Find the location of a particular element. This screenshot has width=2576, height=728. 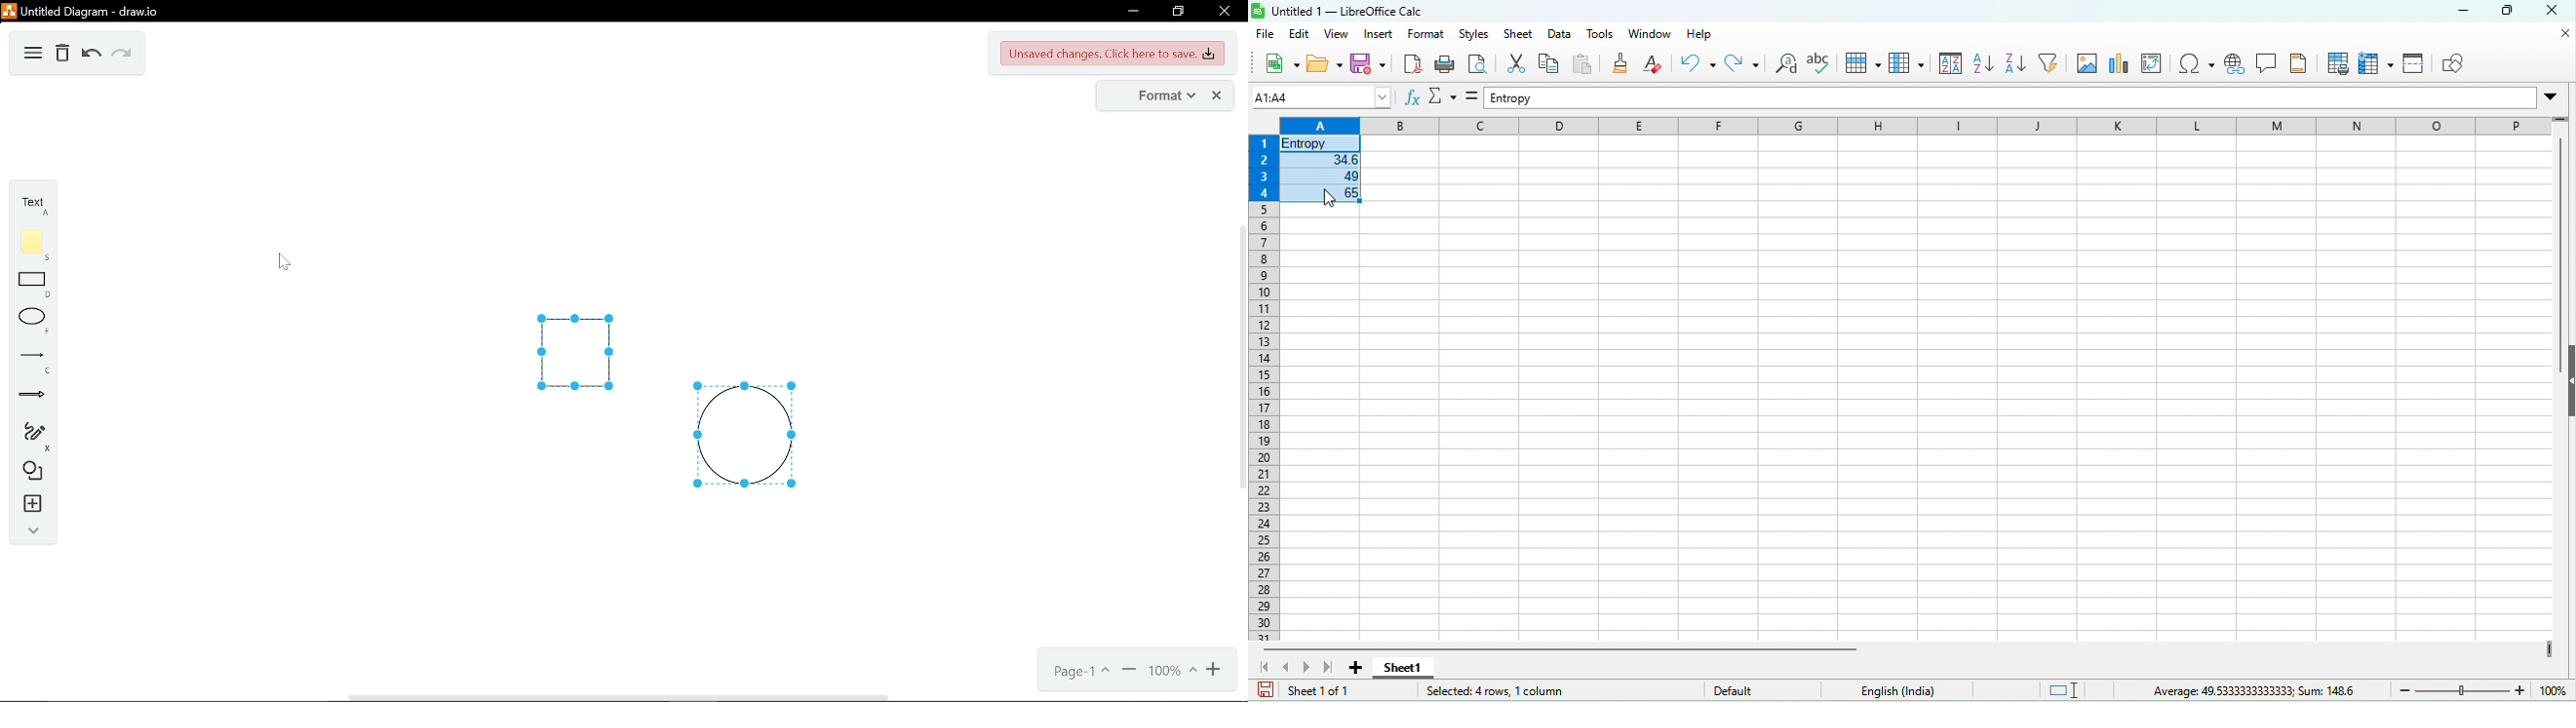

drag to view more rows is located at coordinates (2558, 119).